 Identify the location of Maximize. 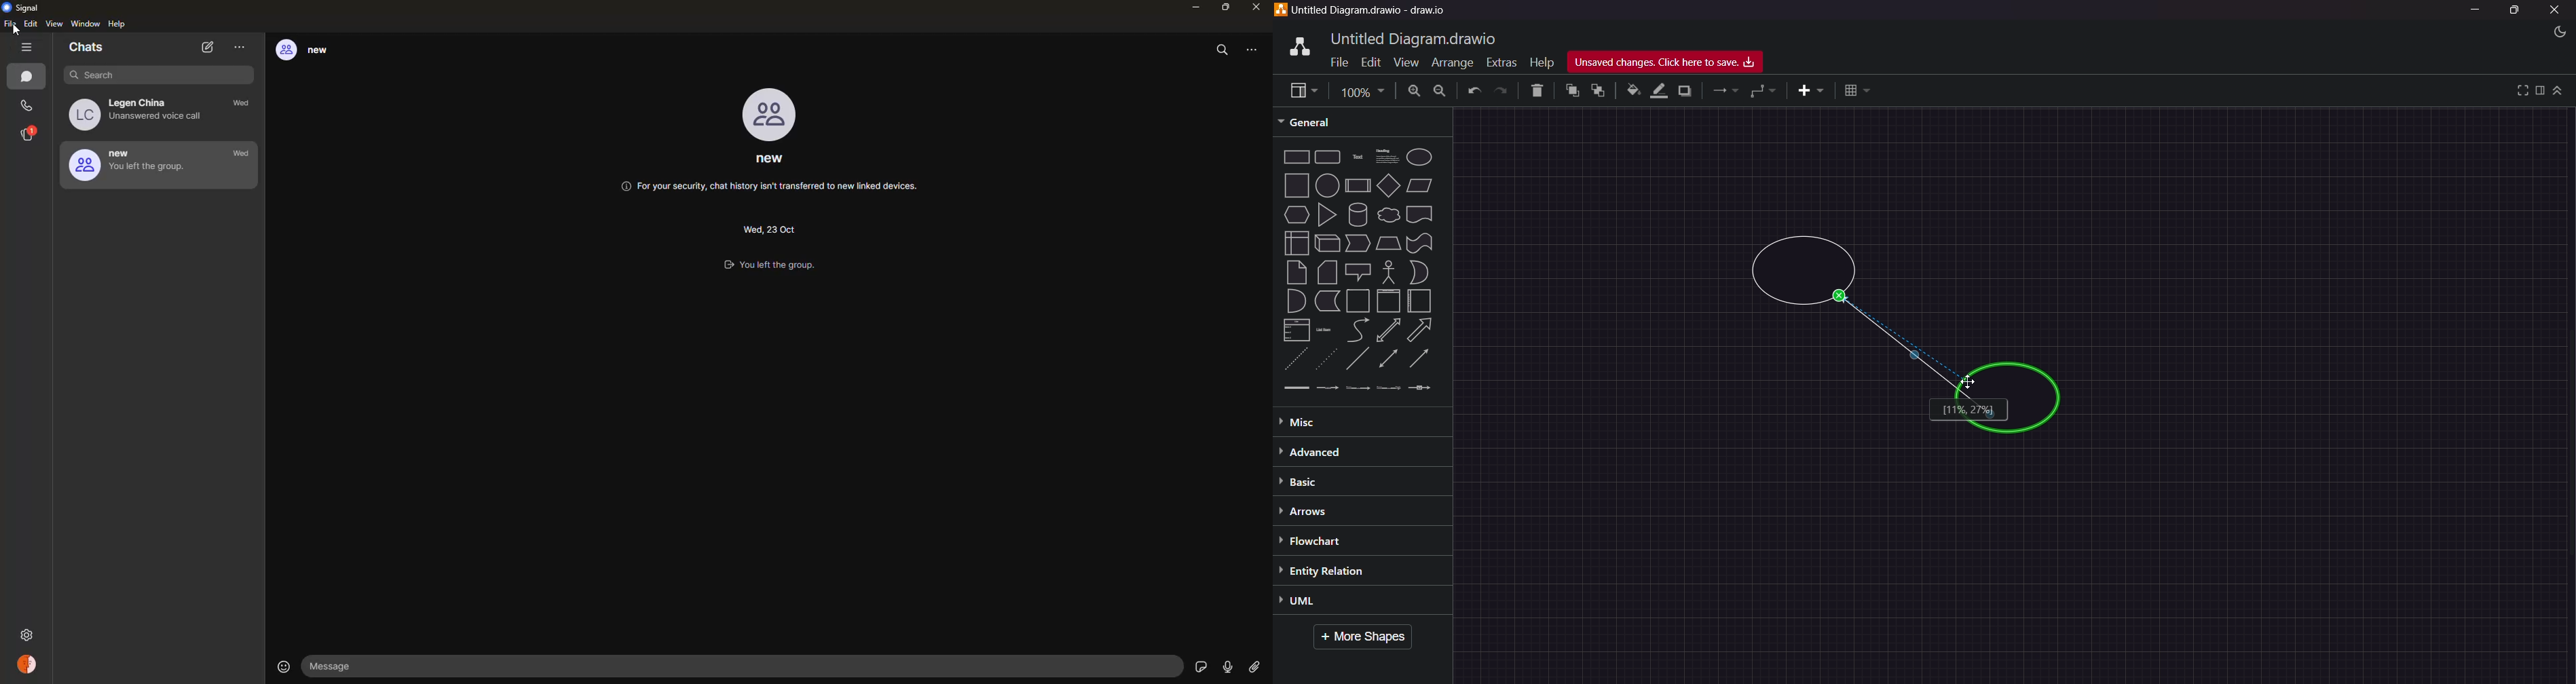
(2514, 12).